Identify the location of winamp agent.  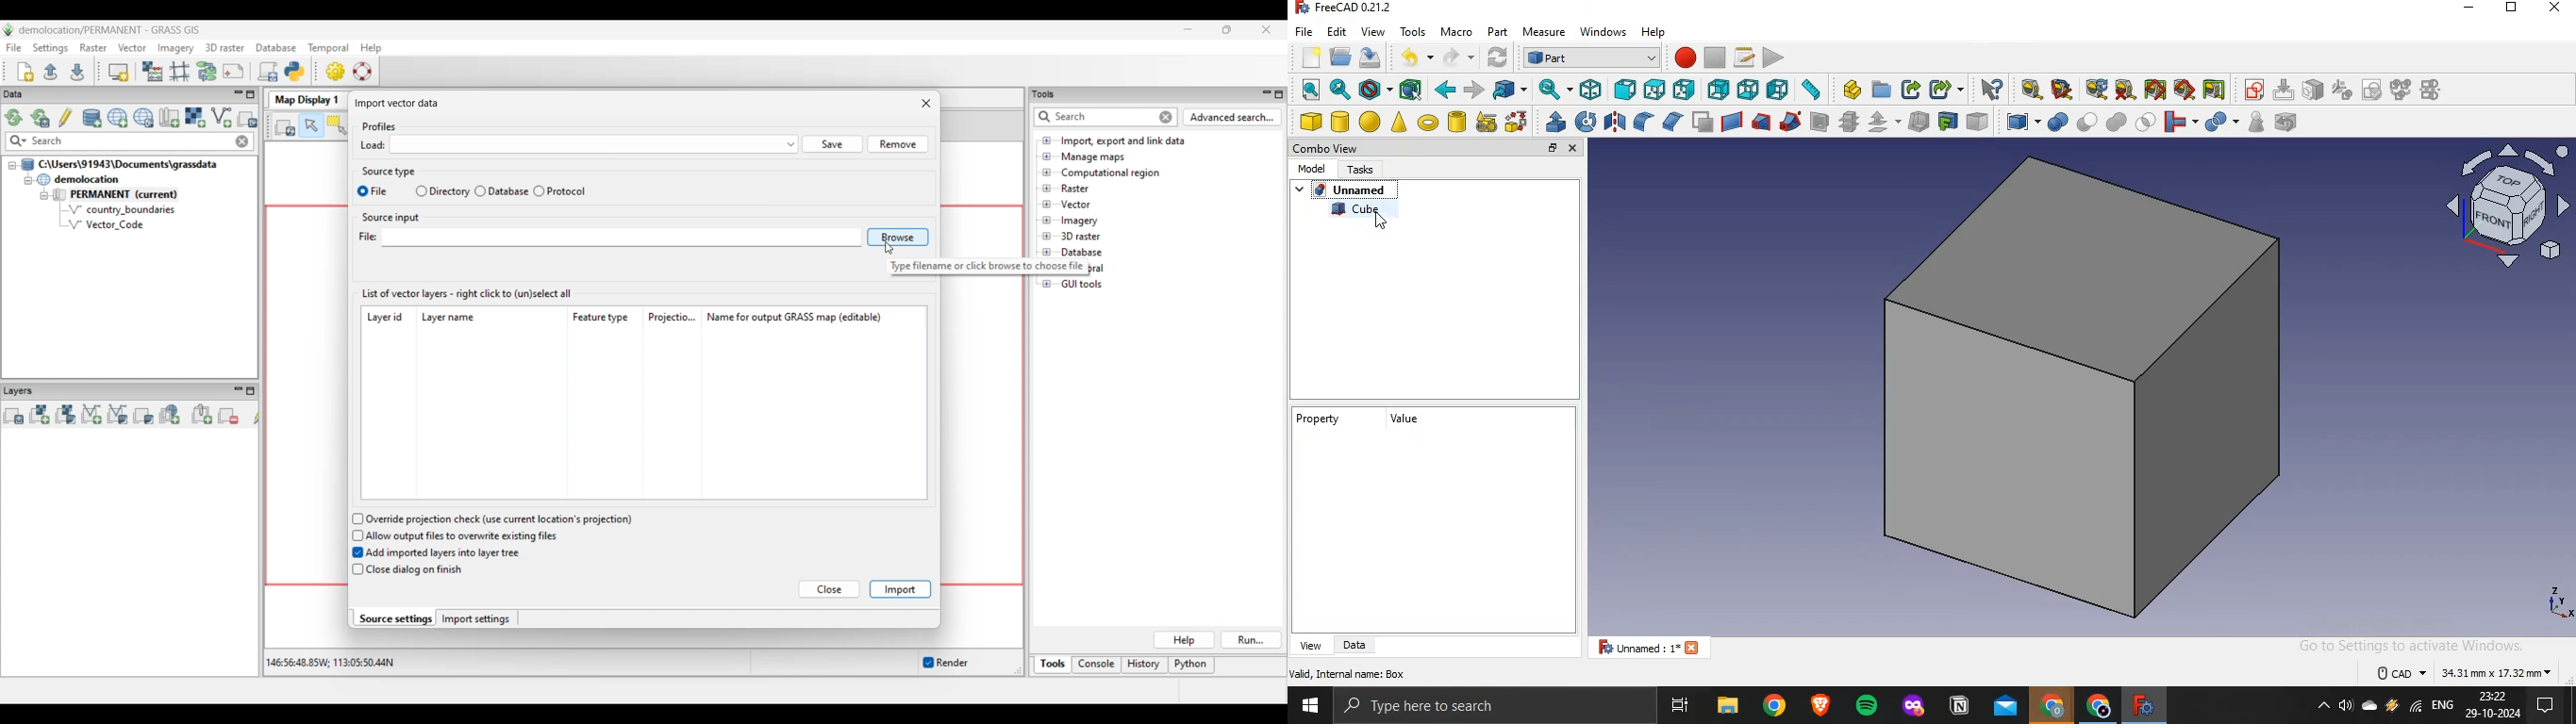
(2392, 706).